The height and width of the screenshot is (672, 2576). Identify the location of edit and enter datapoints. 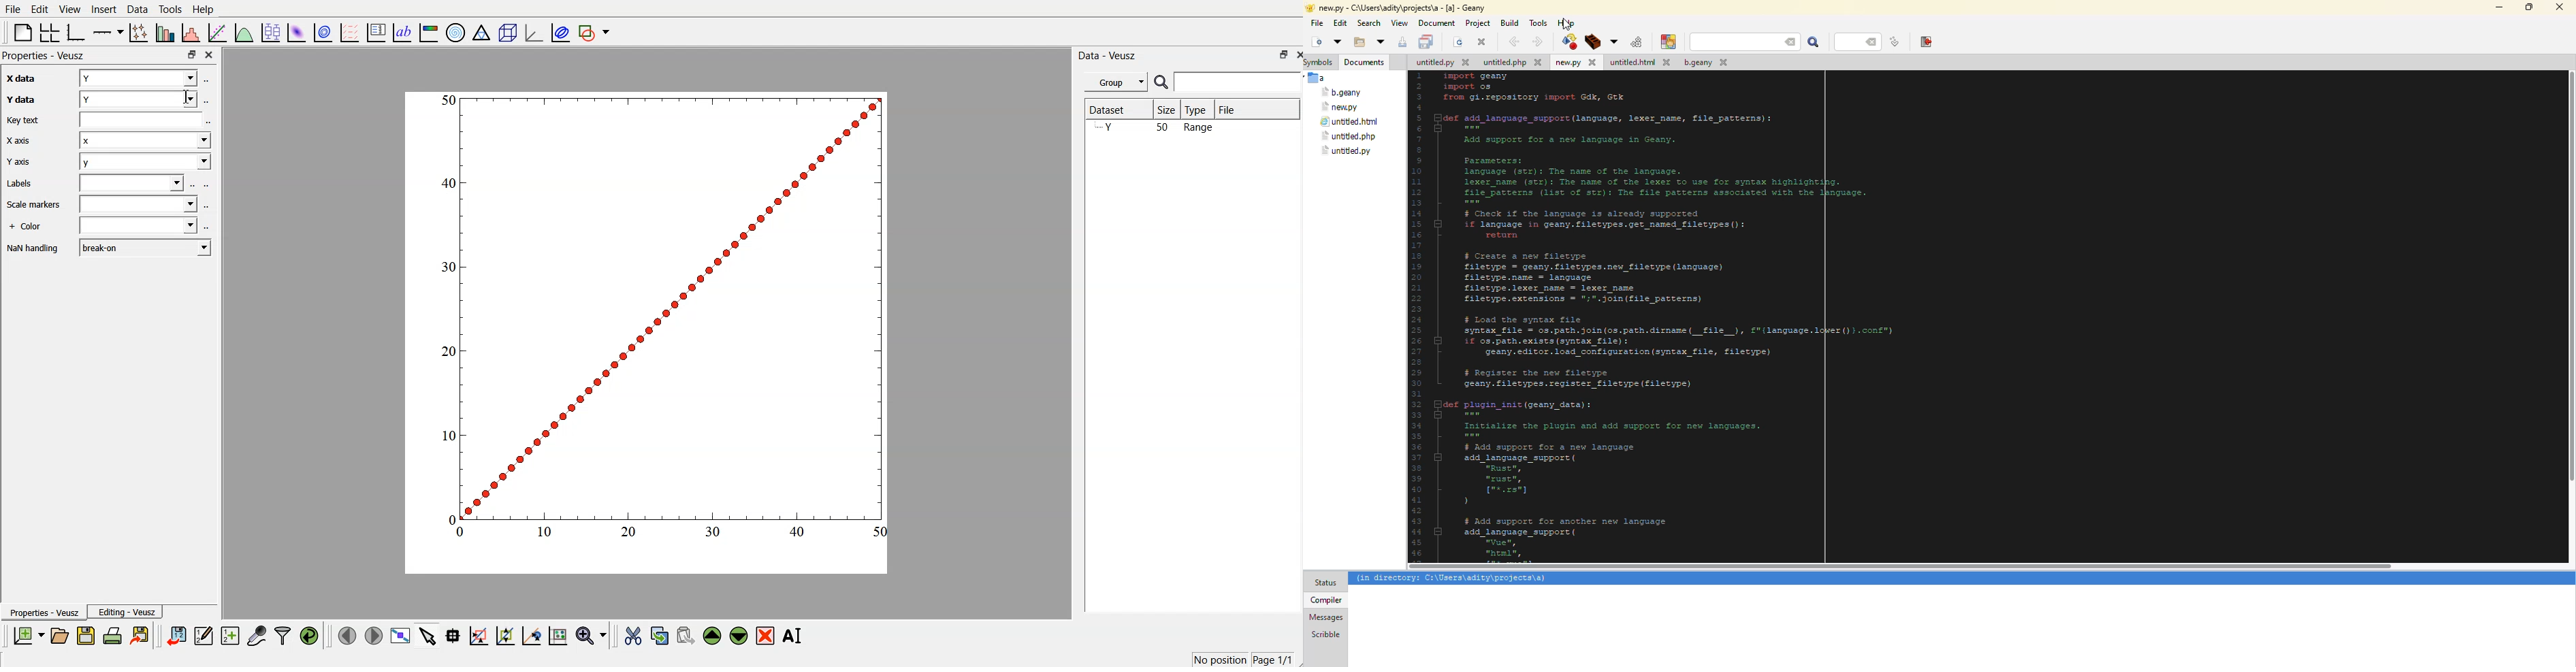
(204, 636).